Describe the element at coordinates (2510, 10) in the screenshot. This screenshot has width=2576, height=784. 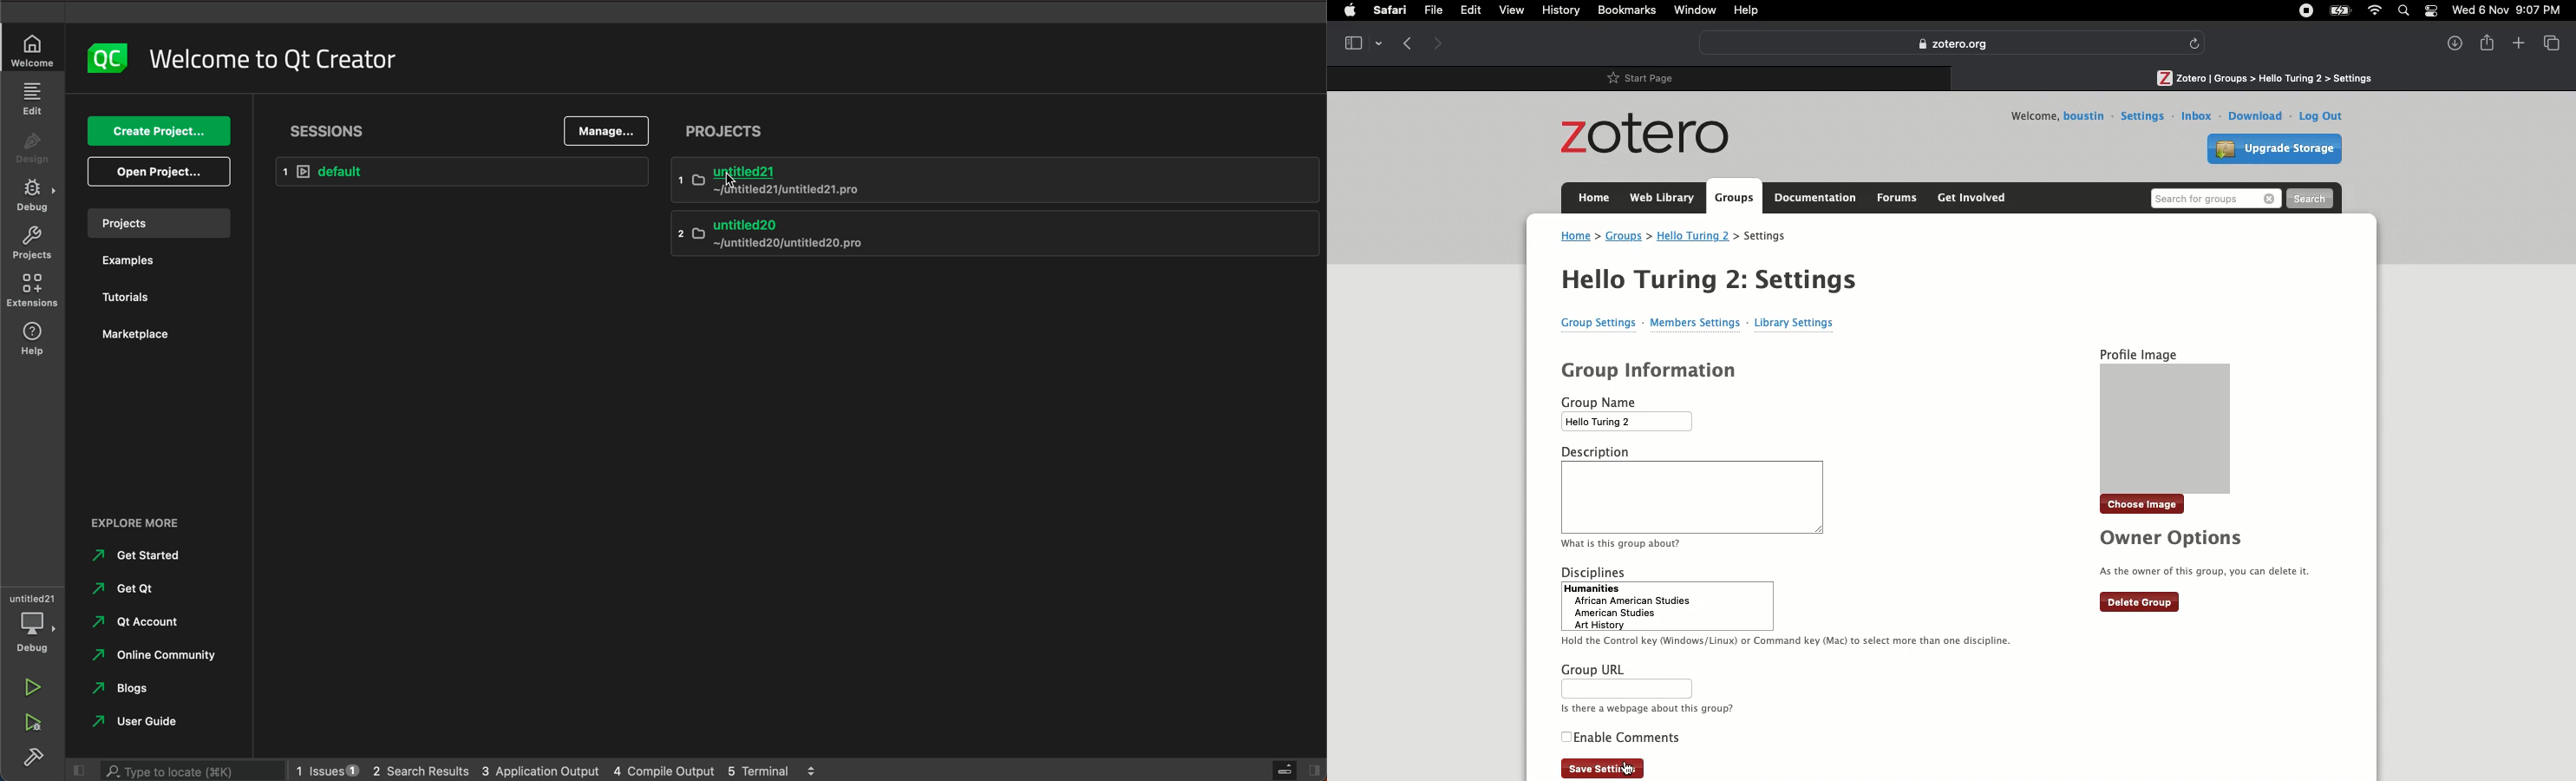
I see `Date/time` at that location.